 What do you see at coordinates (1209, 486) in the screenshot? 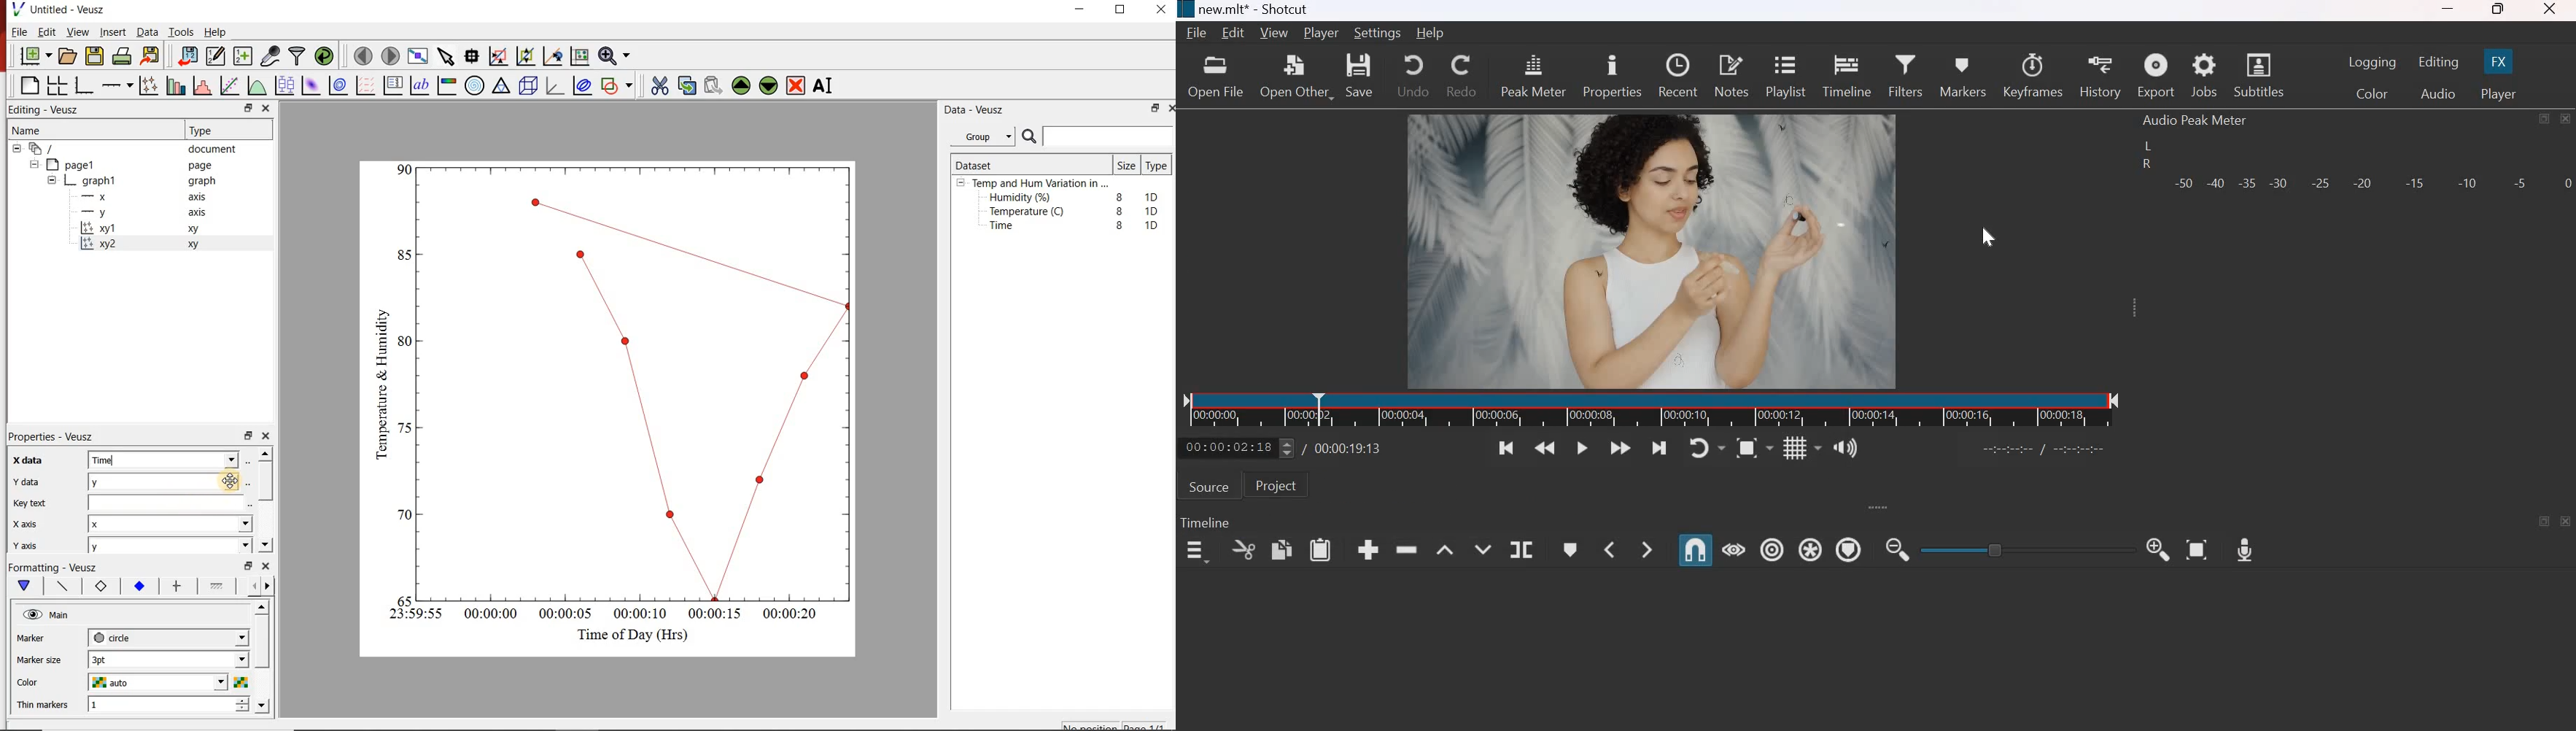
I see `Source` at bounding box center [1209, 486].